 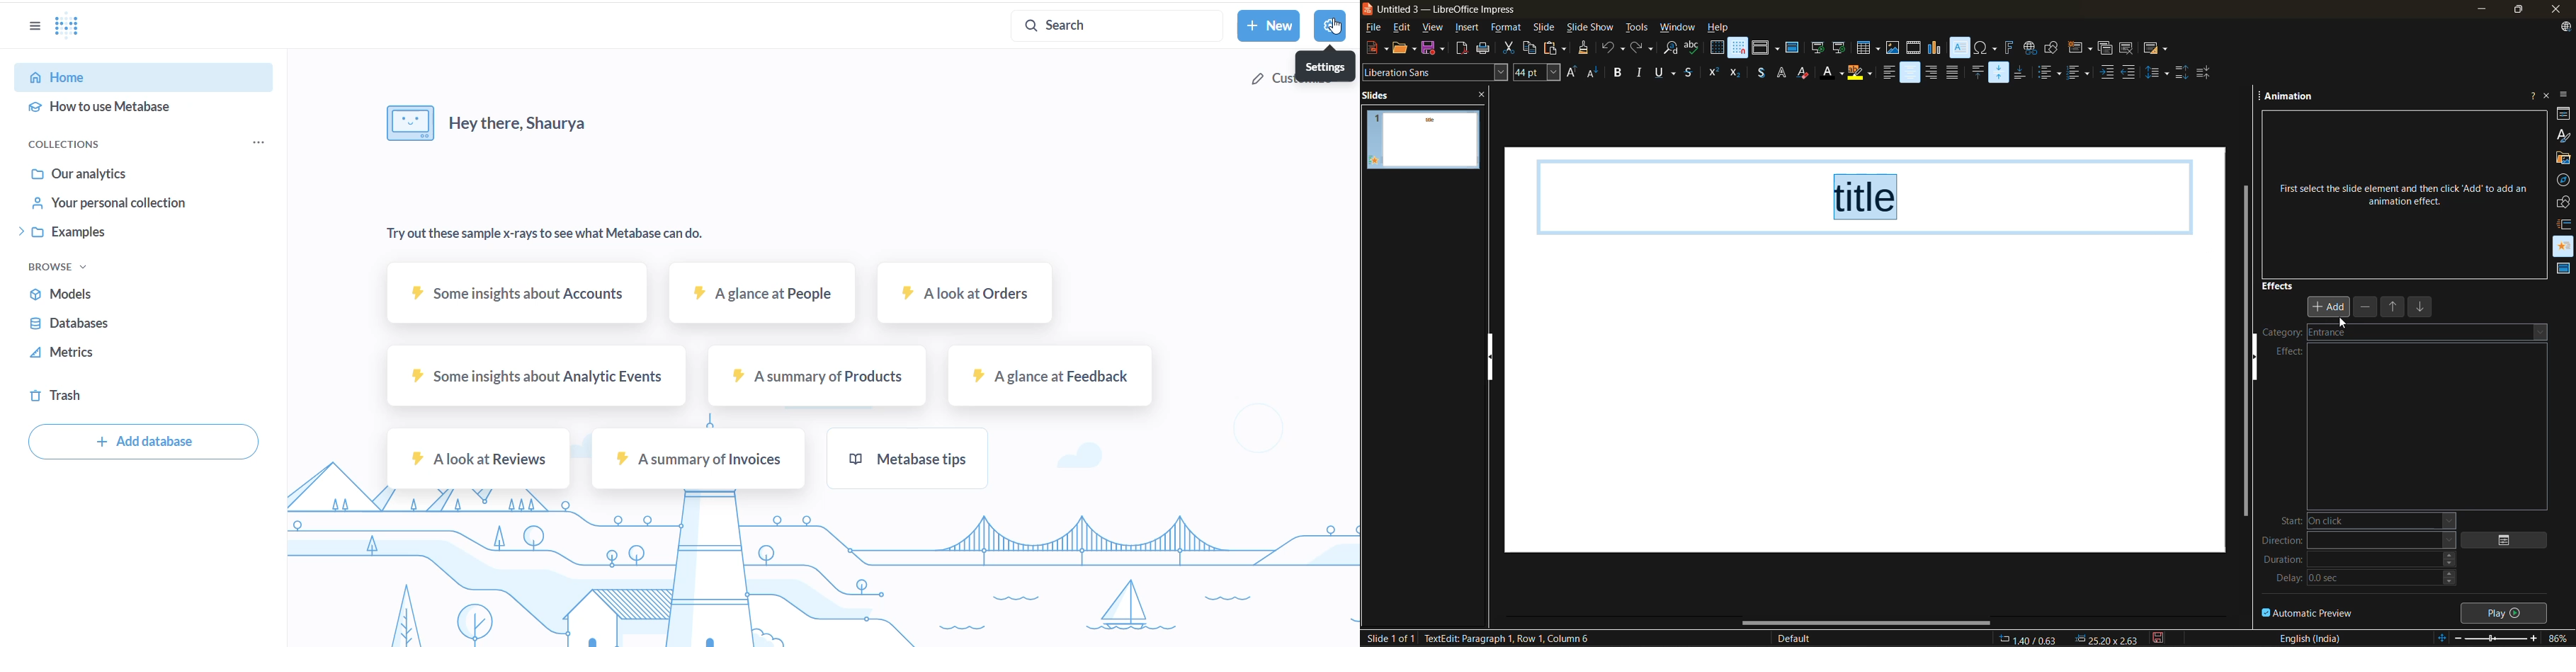 What do you see at coordinates (1423, 140) in the screenshot?
I see `slide` at bounding box center [1423, 140].